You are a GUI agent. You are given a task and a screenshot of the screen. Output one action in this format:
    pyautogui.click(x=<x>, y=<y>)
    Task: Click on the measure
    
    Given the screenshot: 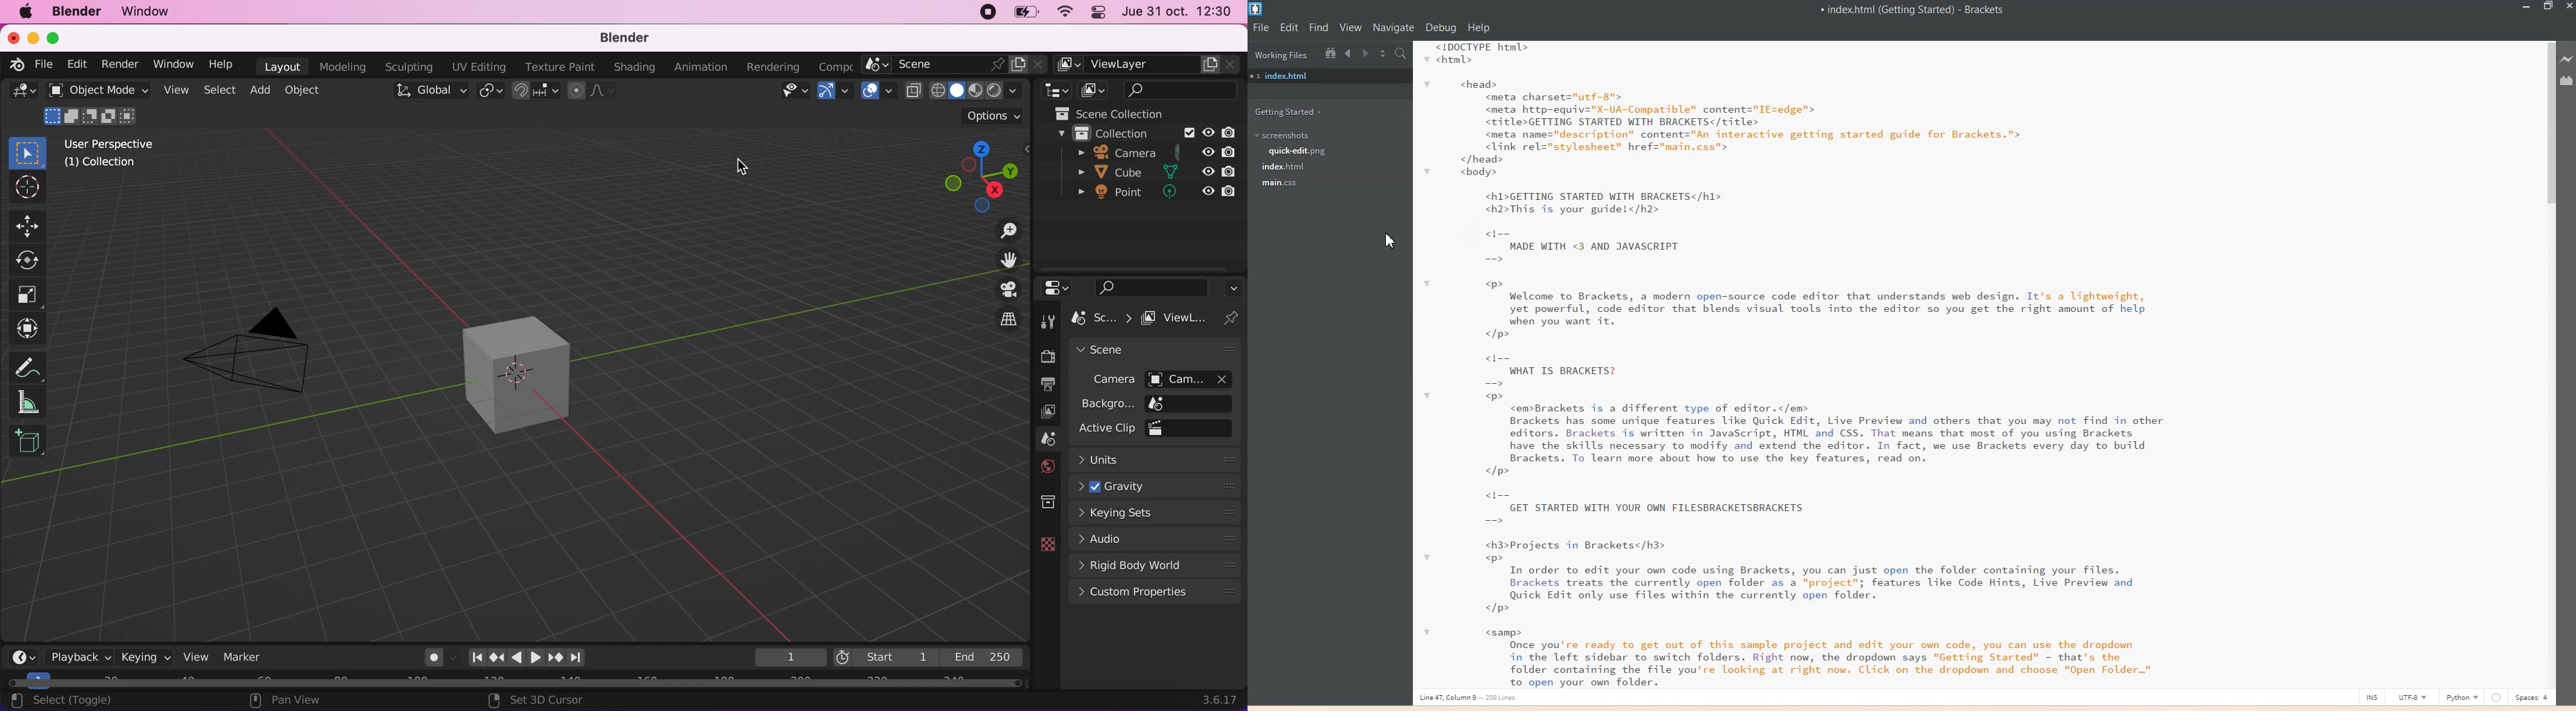 What is the action you would take?
    pyautogui.click(x=30, y=403)
    